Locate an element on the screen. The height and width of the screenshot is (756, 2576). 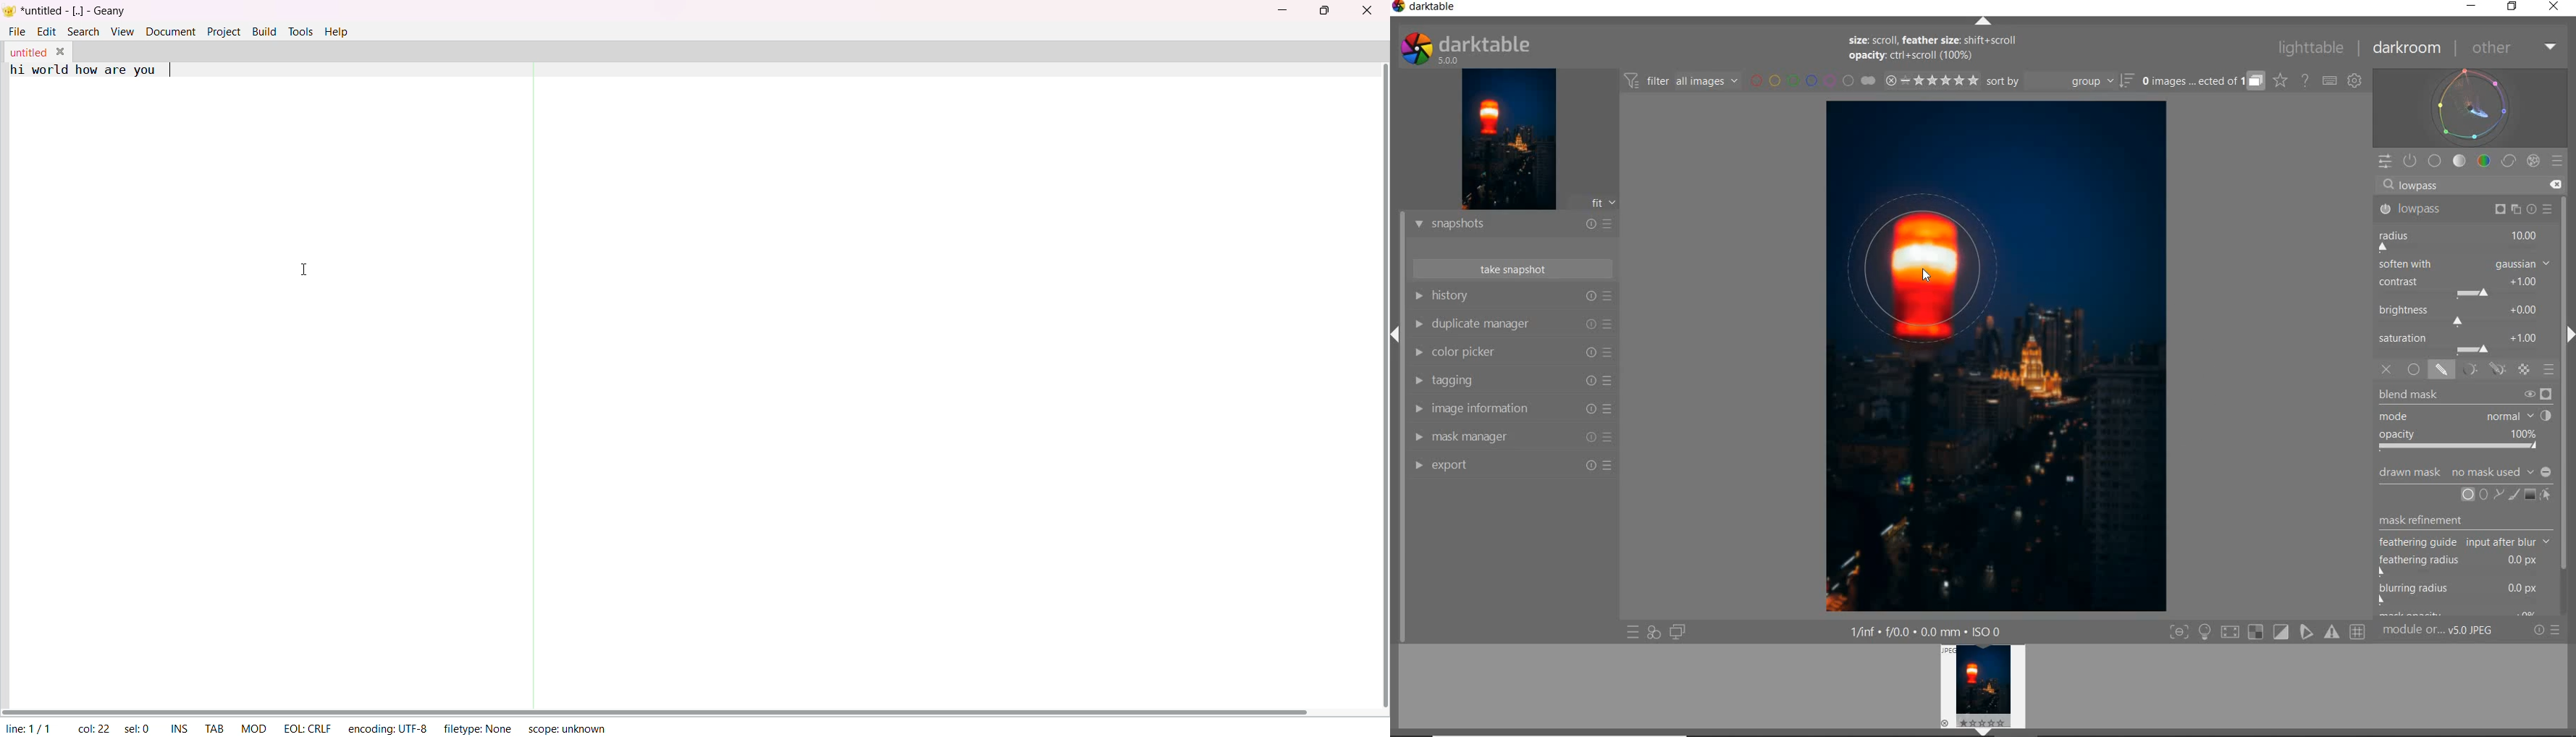
Preset and reset is located at coordinates (2549, 211).